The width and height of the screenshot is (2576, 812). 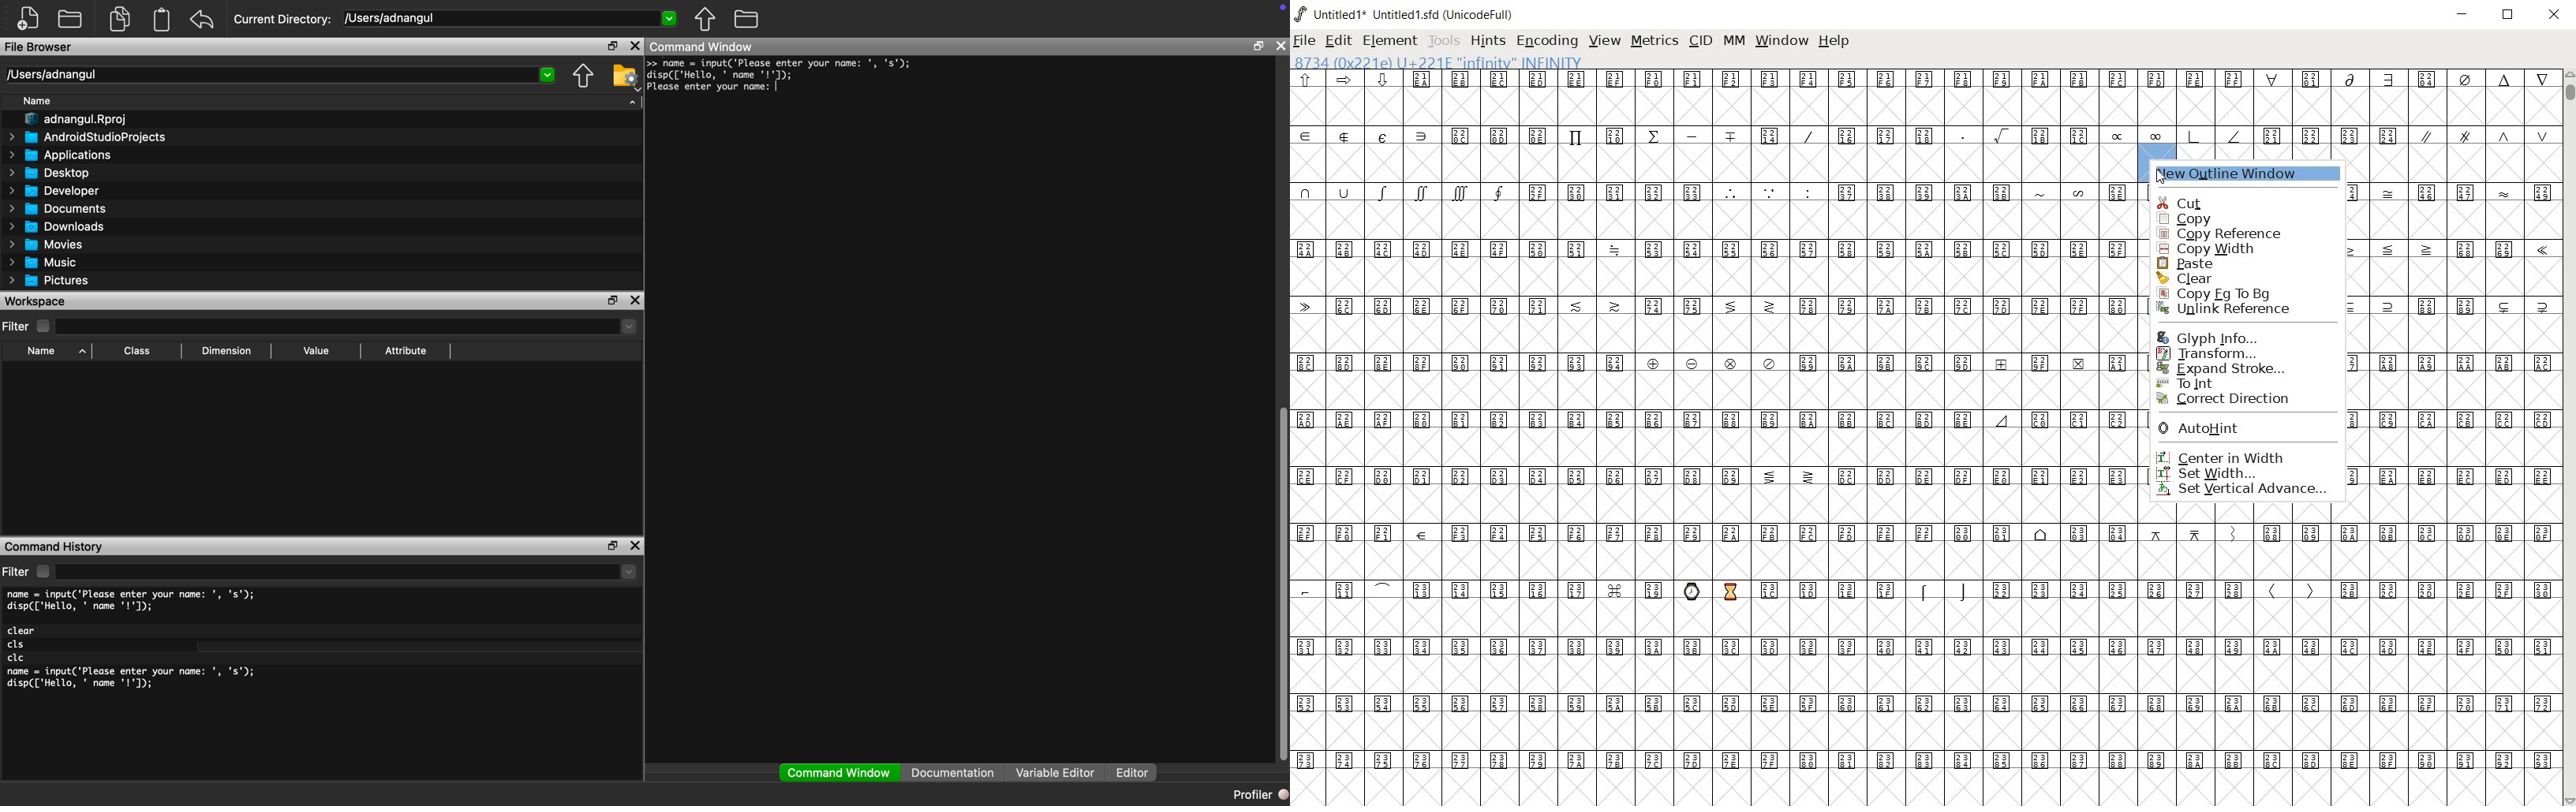 I want to click on empty glyph slots, so click(x=1928, y=617).